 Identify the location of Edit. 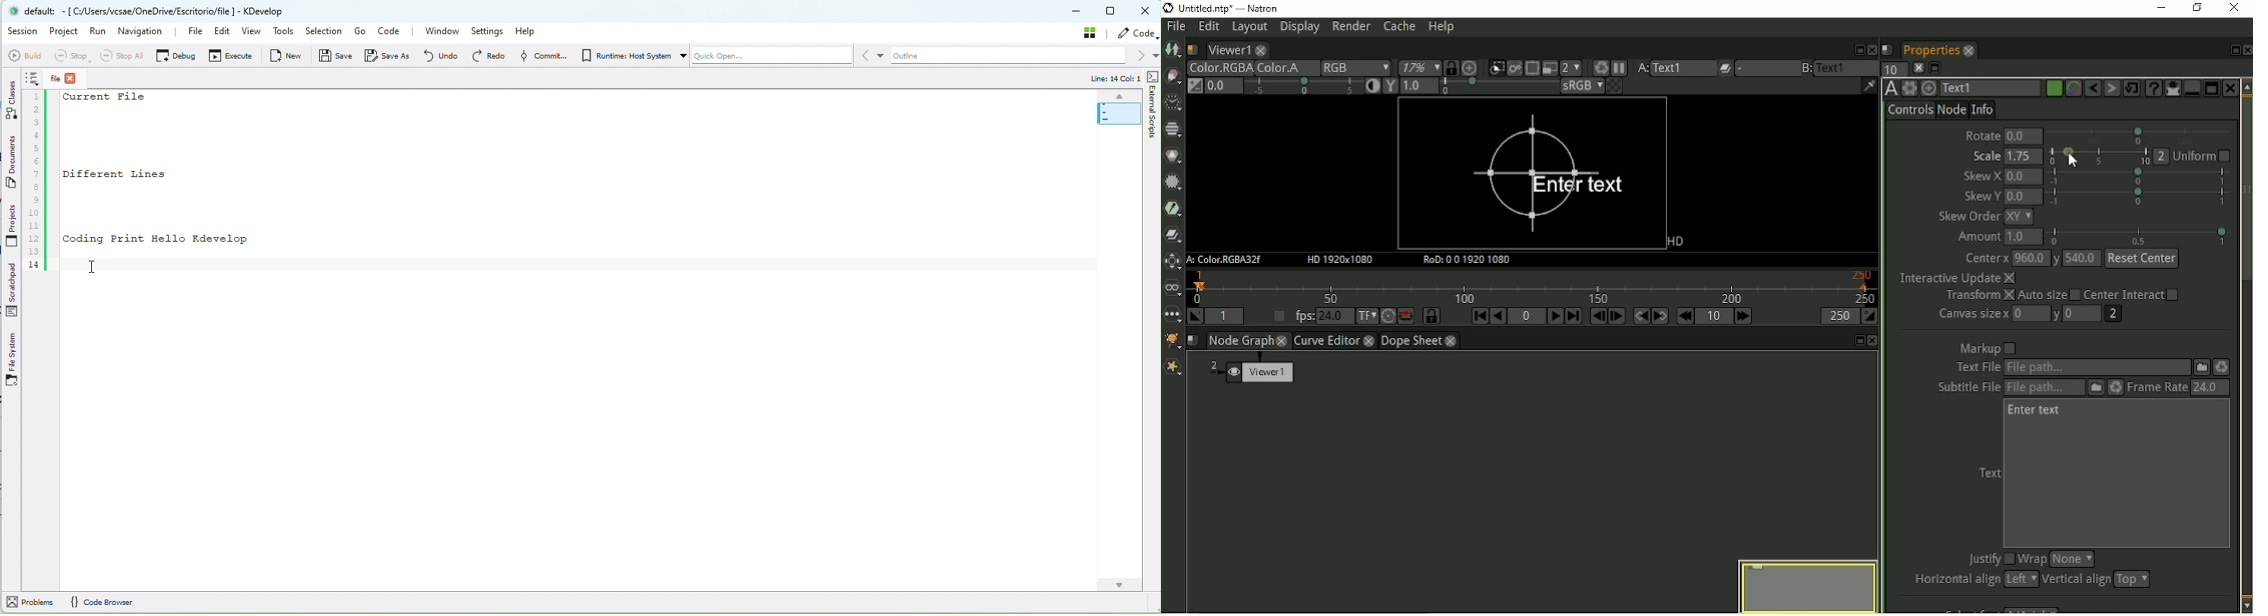
(219, 33).